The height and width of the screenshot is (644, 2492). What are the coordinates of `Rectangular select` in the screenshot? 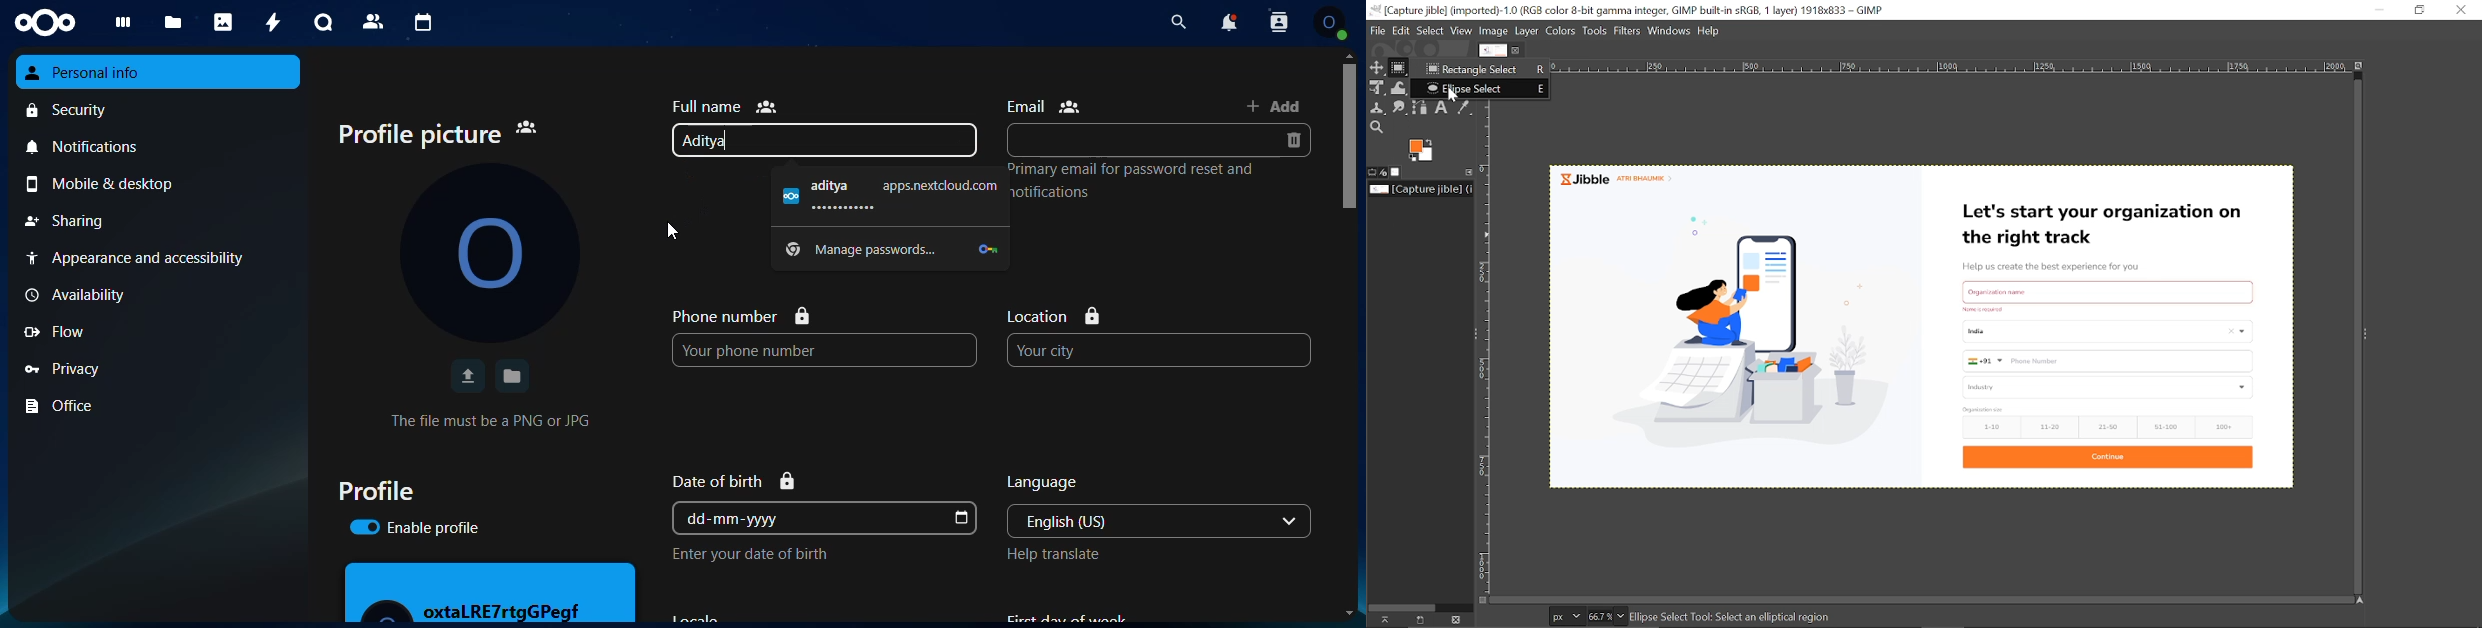 It's located at (1397, 71).